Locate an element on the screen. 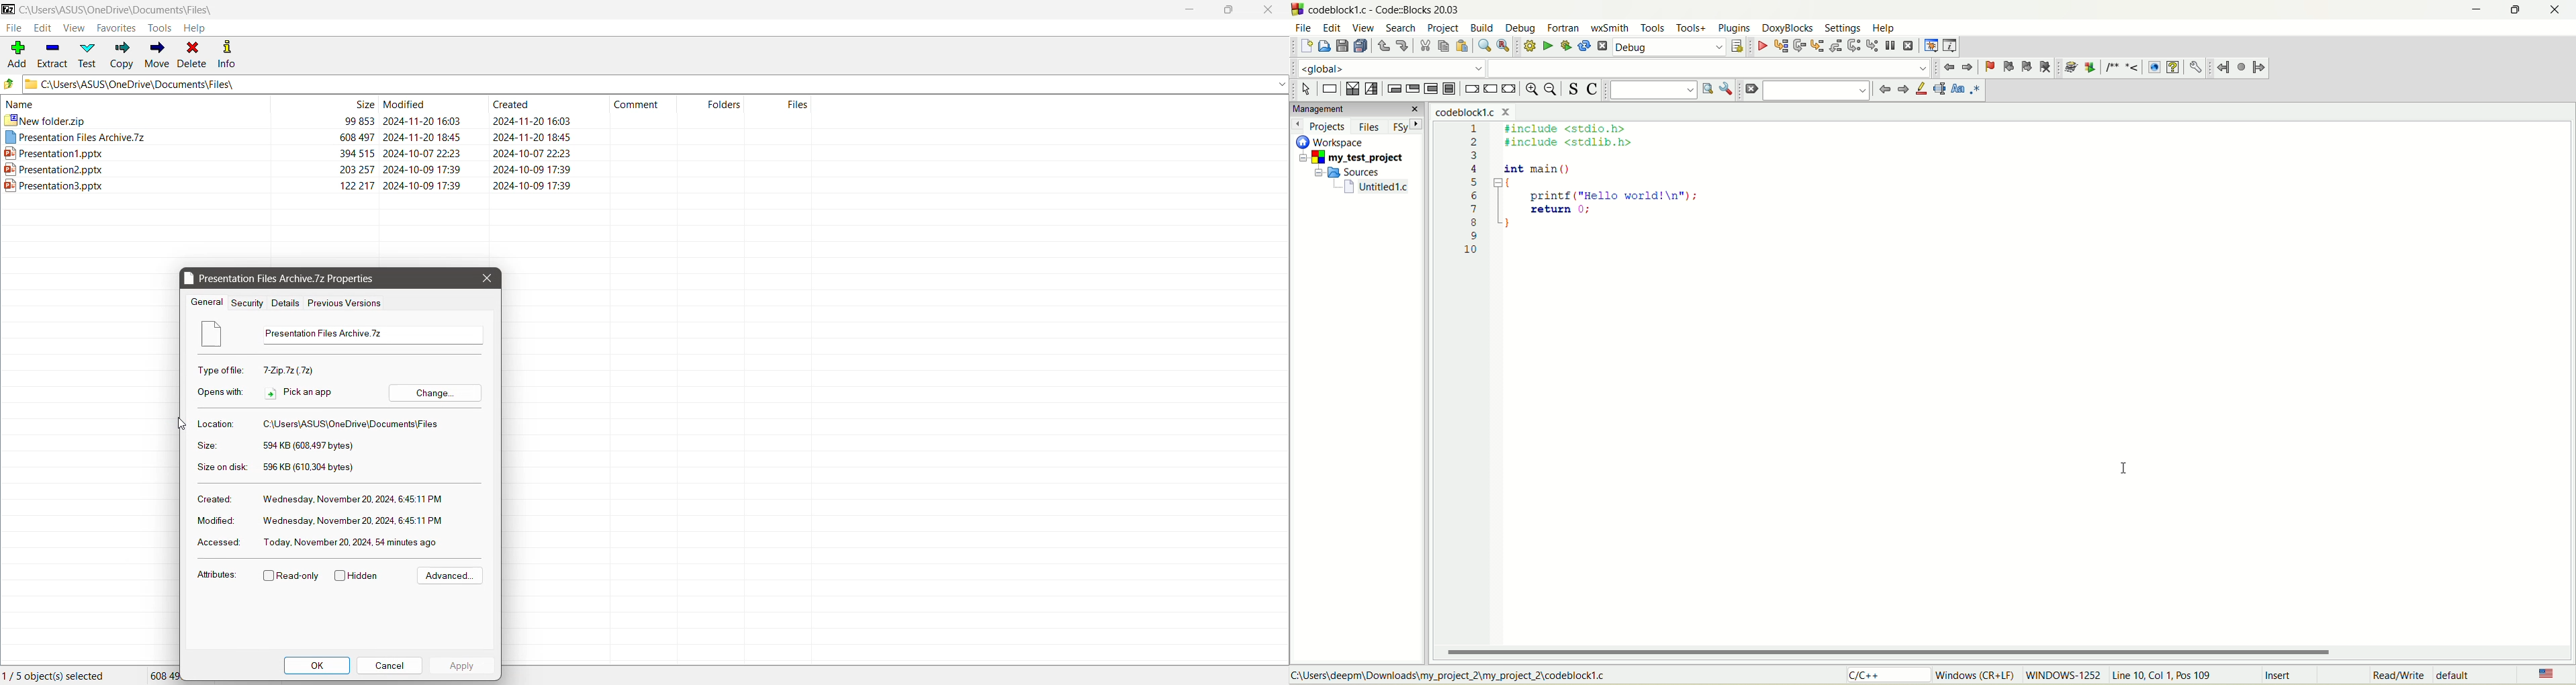 The height and width of the screenshot is (700, 2576). blank space is located at coordinates (1710, 68).